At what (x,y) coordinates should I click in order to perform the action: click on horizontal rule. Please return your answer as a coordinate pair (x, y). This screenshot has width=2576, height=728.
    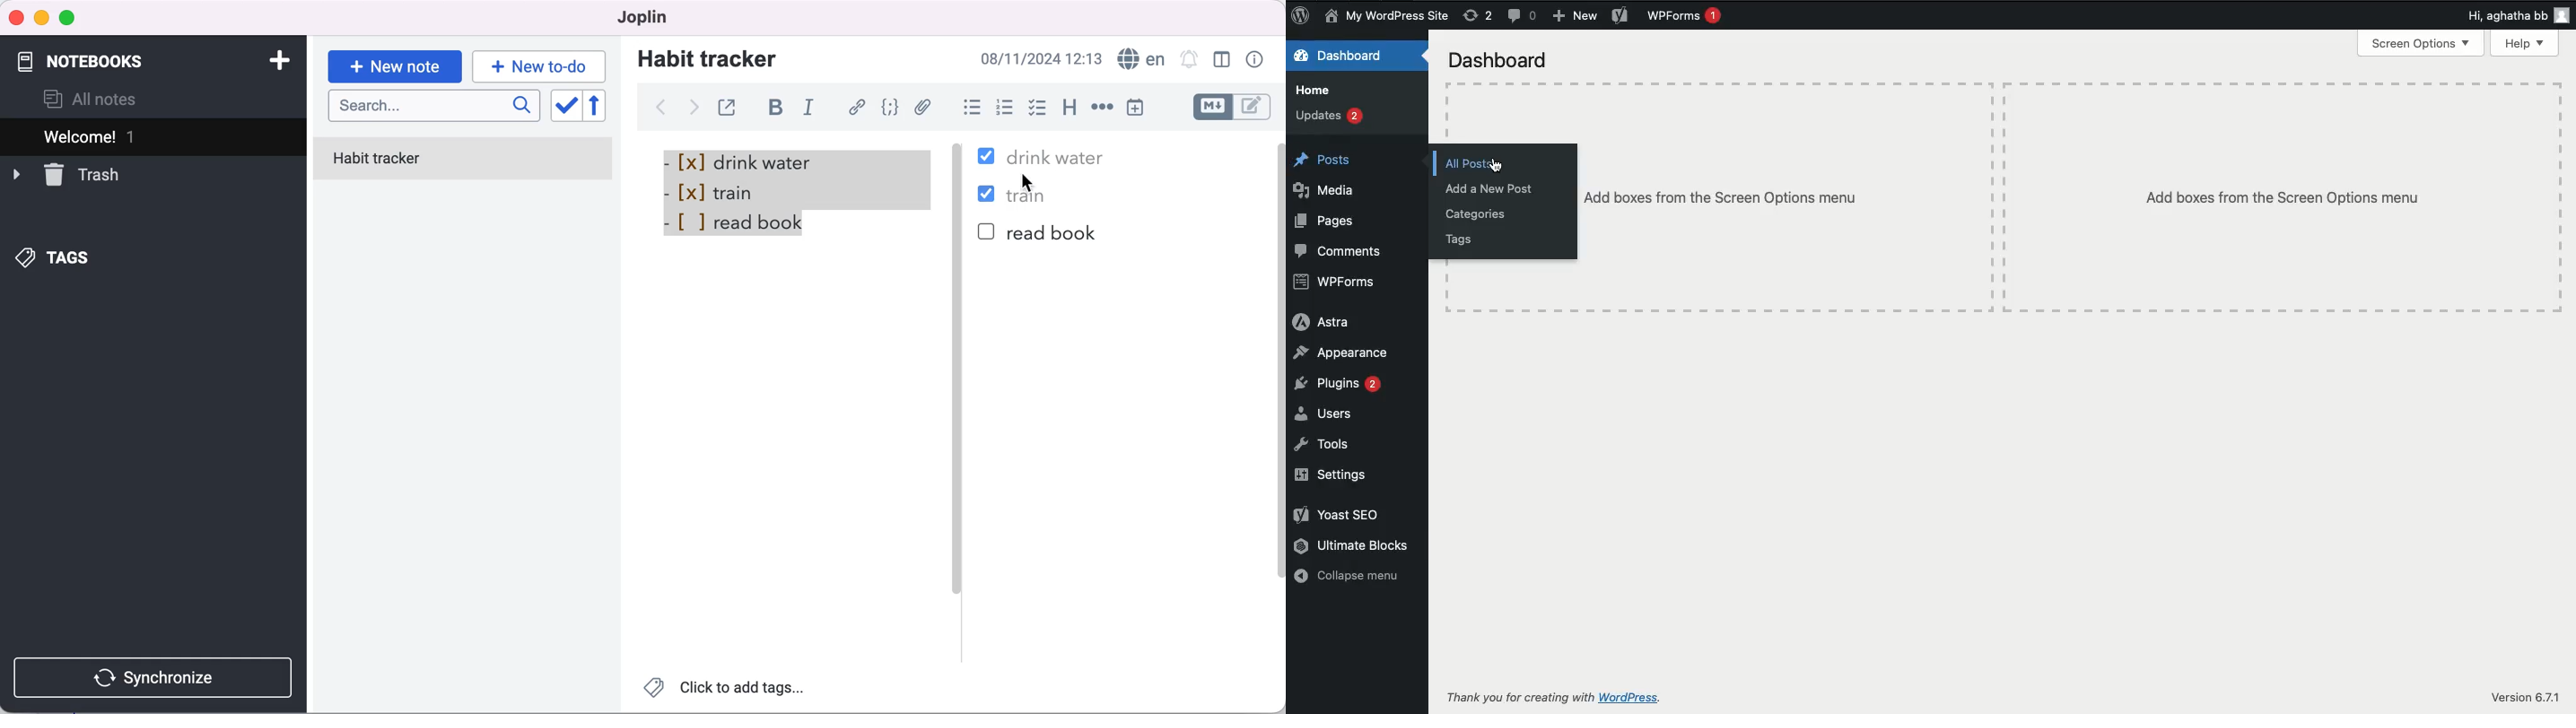
    Looking at the image, I should click on (1102, 108).